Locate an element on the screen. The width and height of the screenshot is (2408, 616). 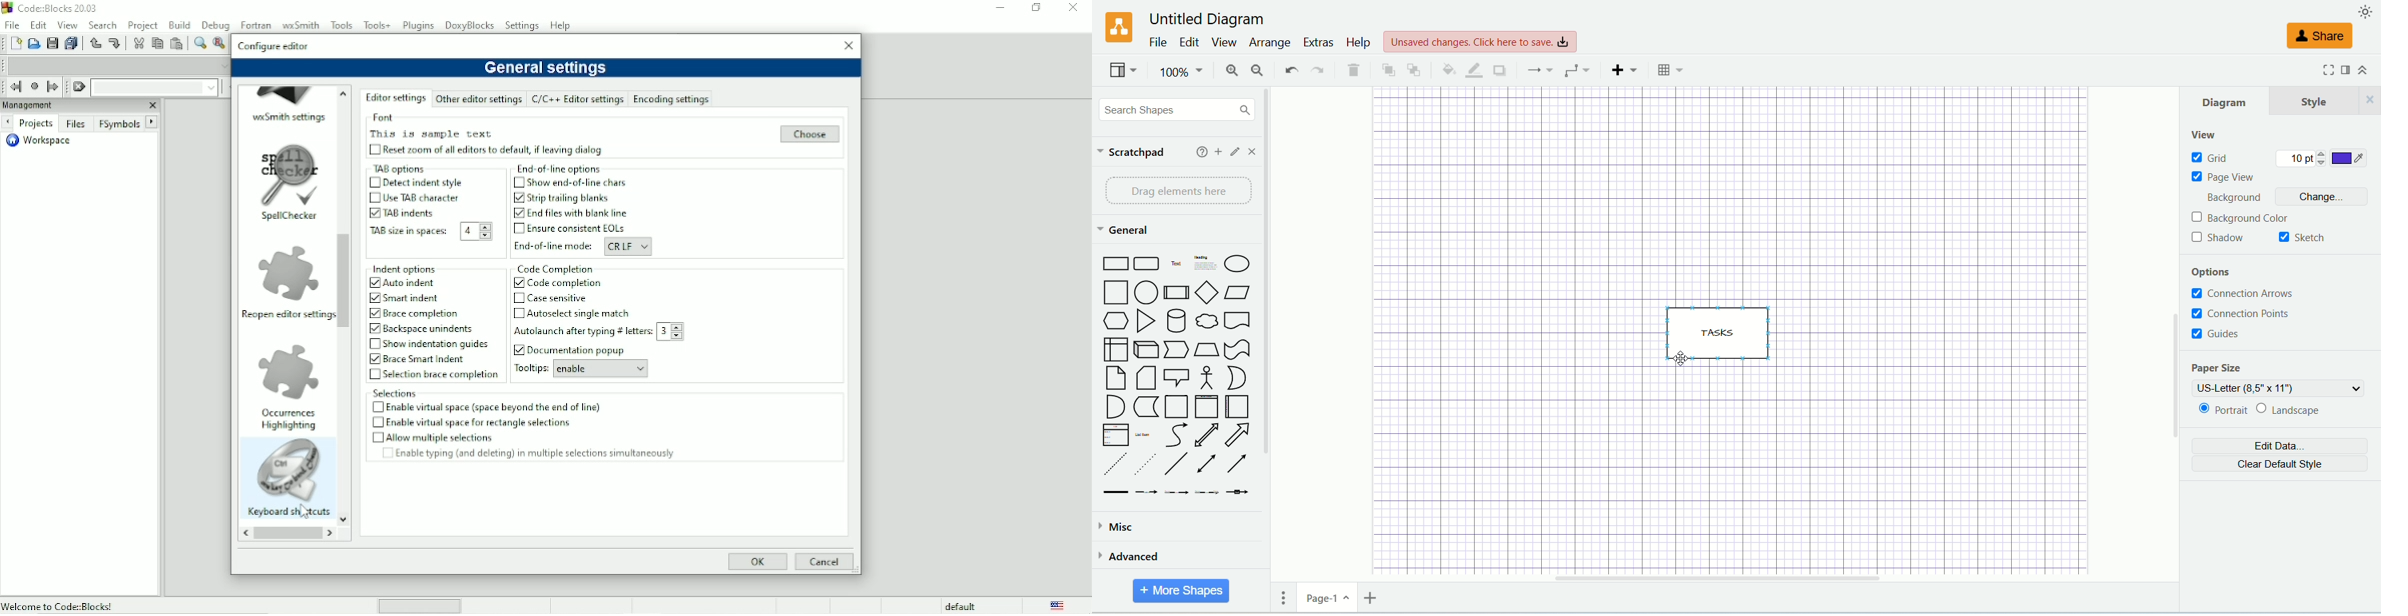
view is located at coordinates (1122, 70).